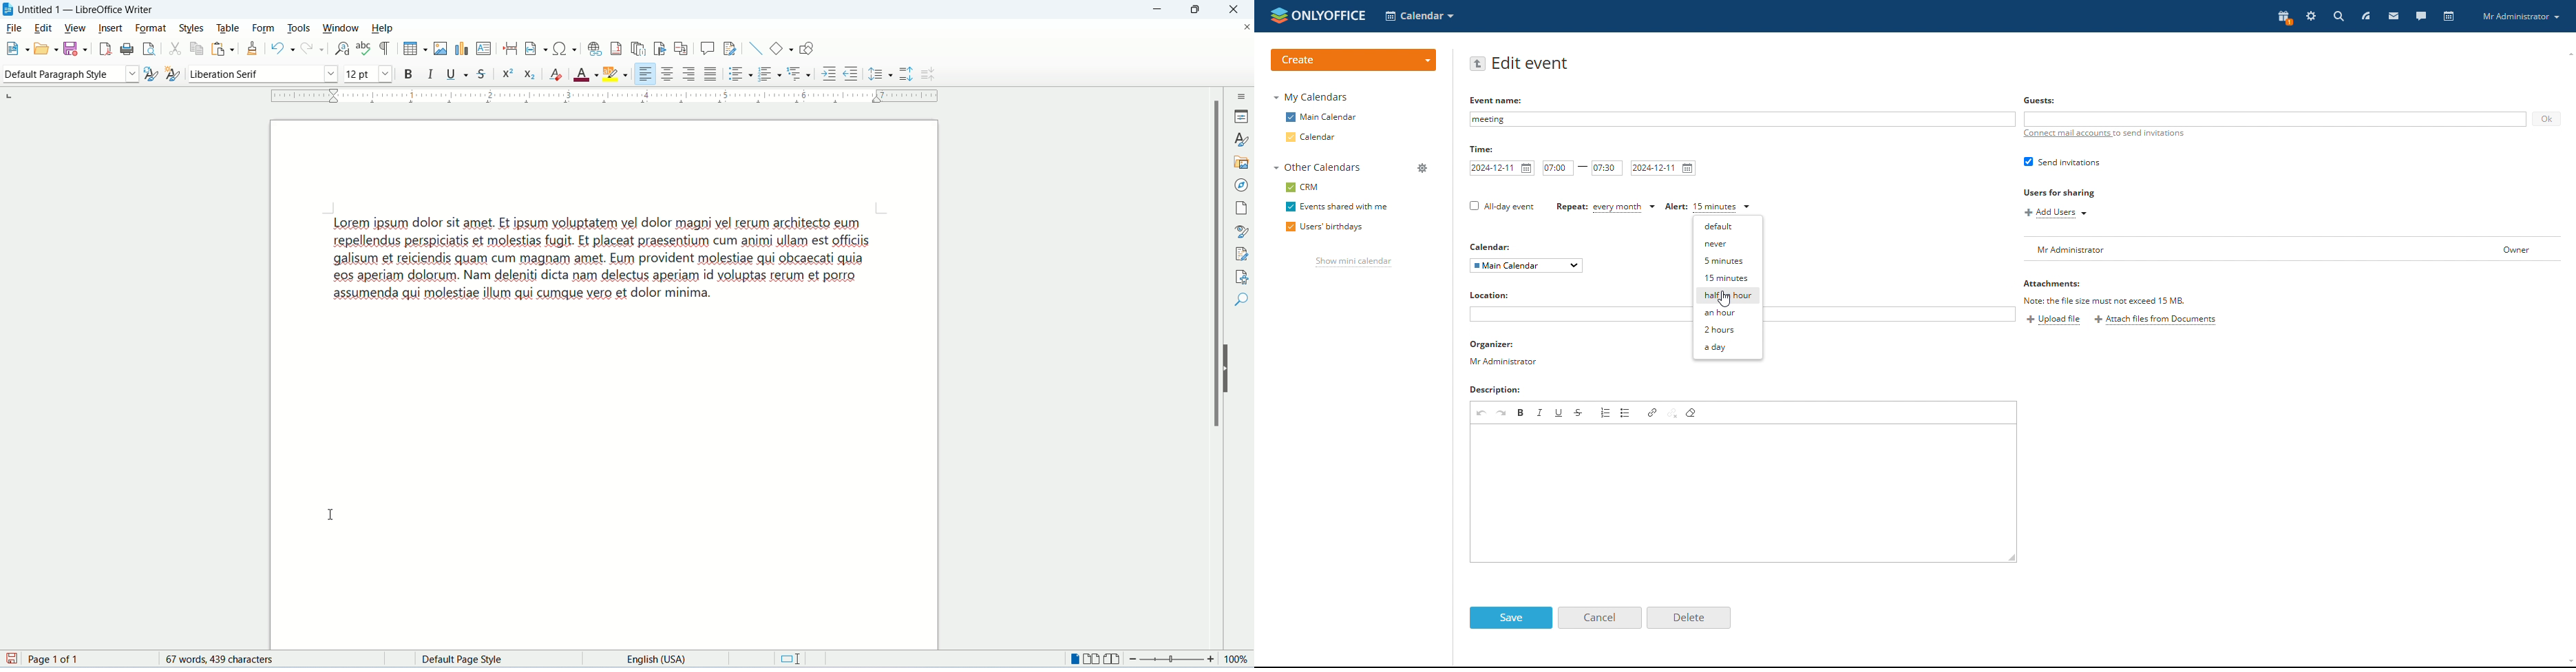  Describe the element at coordinates (1243, 231) in the screenshot. I see `style inspector` at that location.